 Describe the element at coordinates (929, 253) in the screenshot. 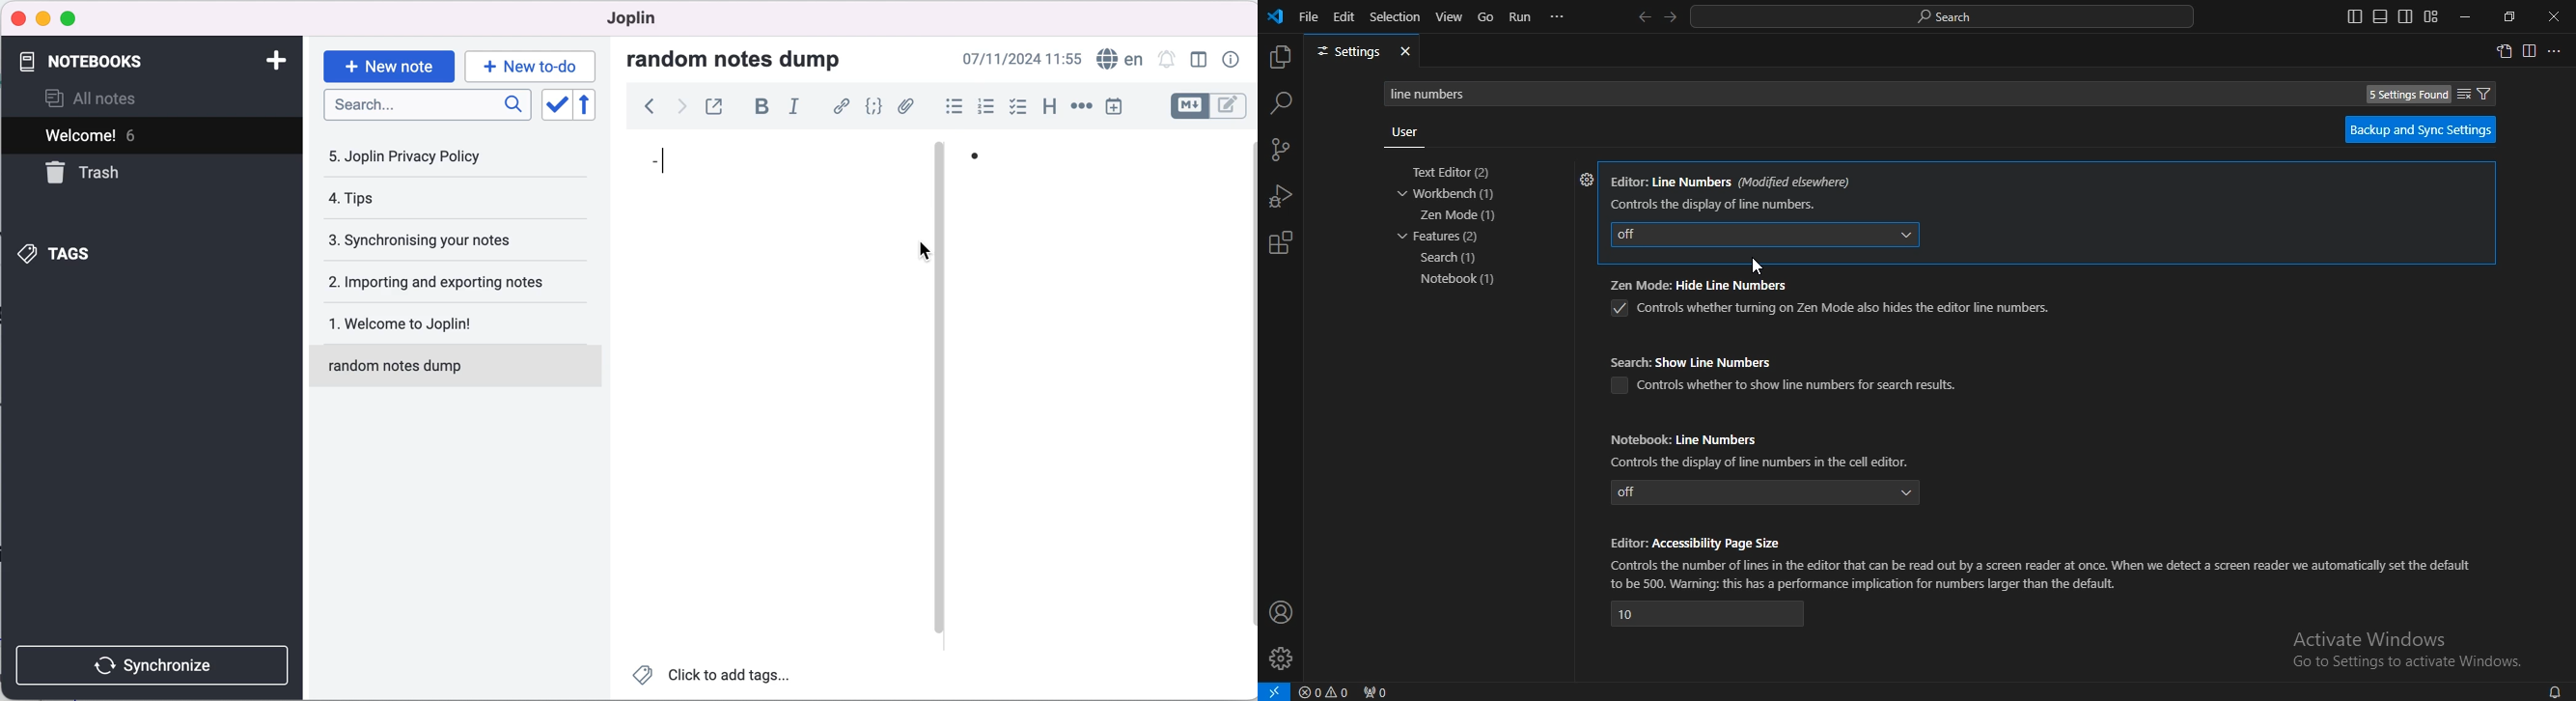

I see `cursor` at that location.